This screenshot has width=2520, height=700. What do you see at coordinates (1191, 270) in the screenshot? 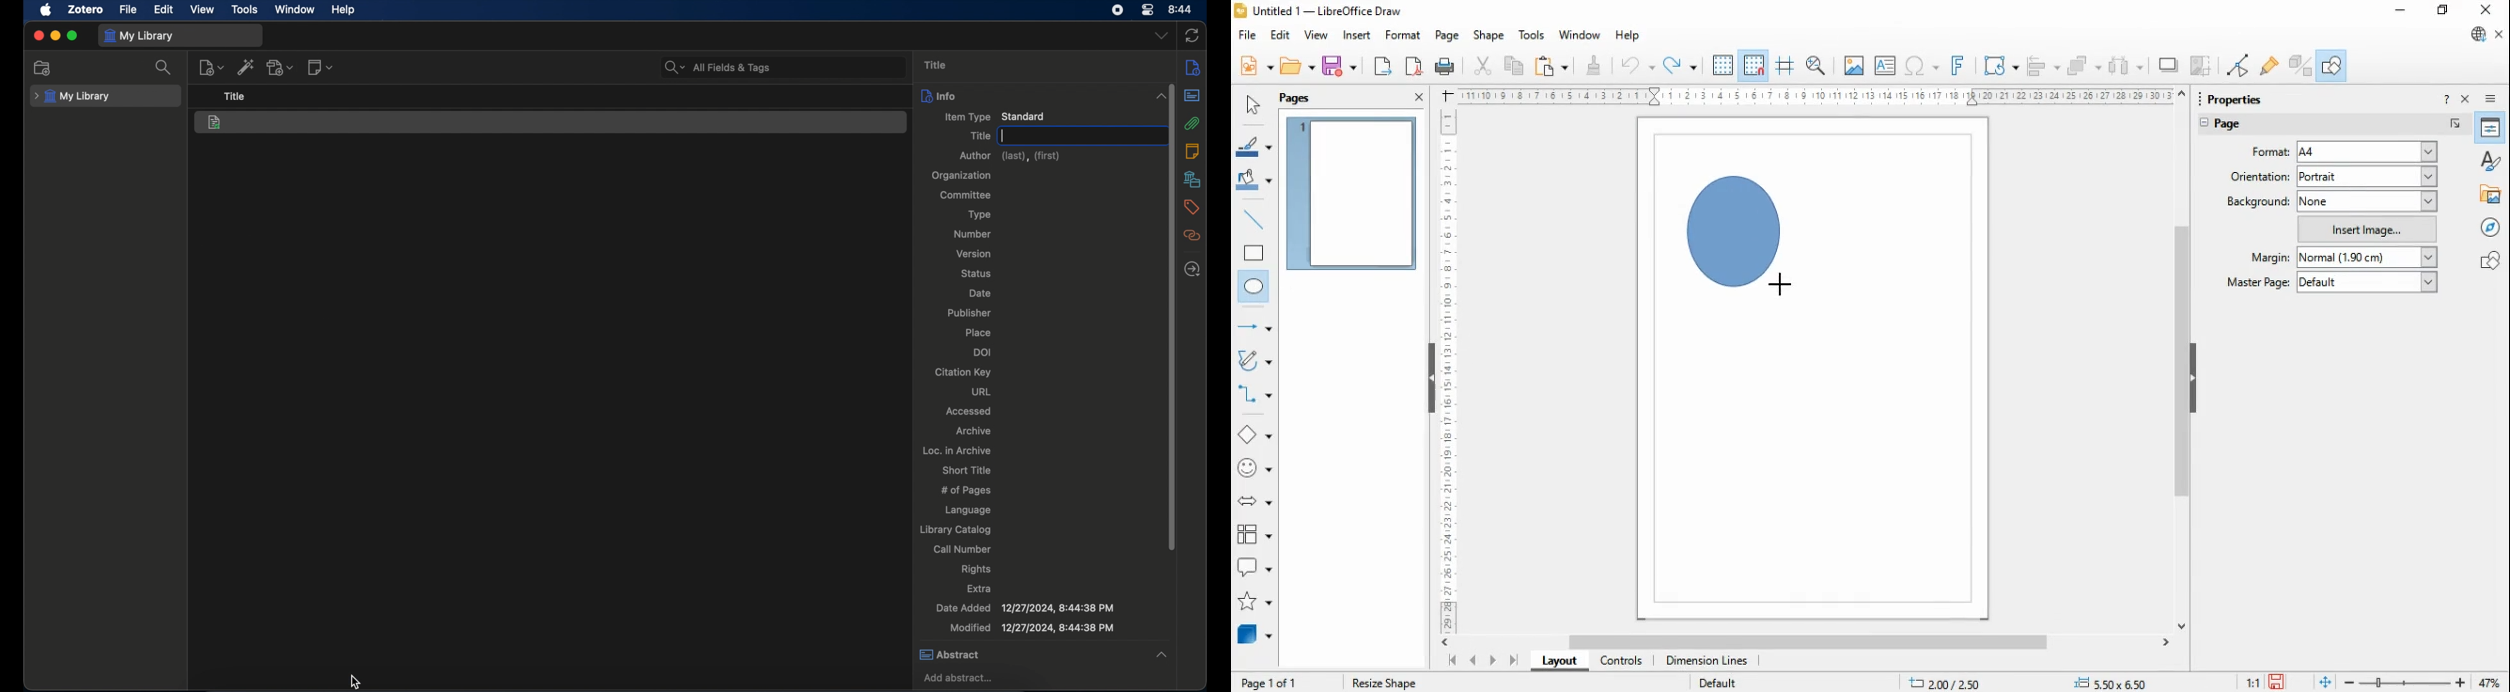
I see `locate` at bounding box center [1191, 270].